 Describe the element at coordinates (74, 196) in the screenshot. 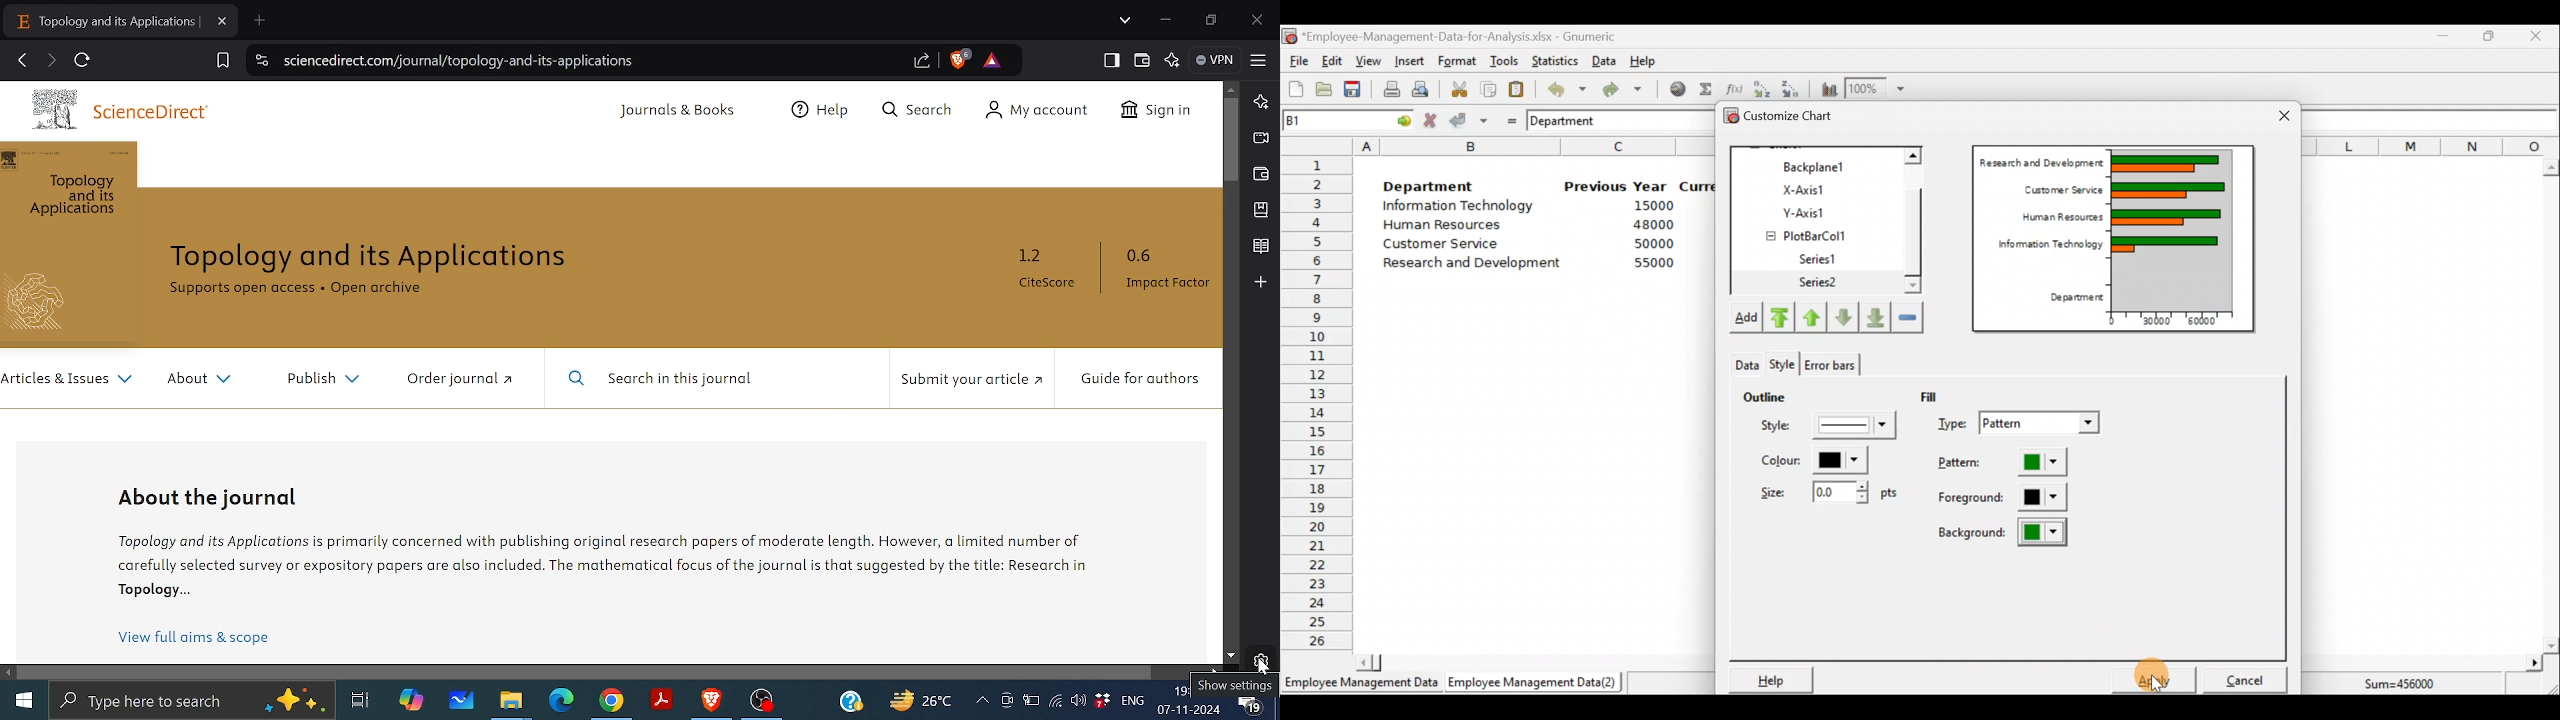

I see `Topology and its Application` at that location.